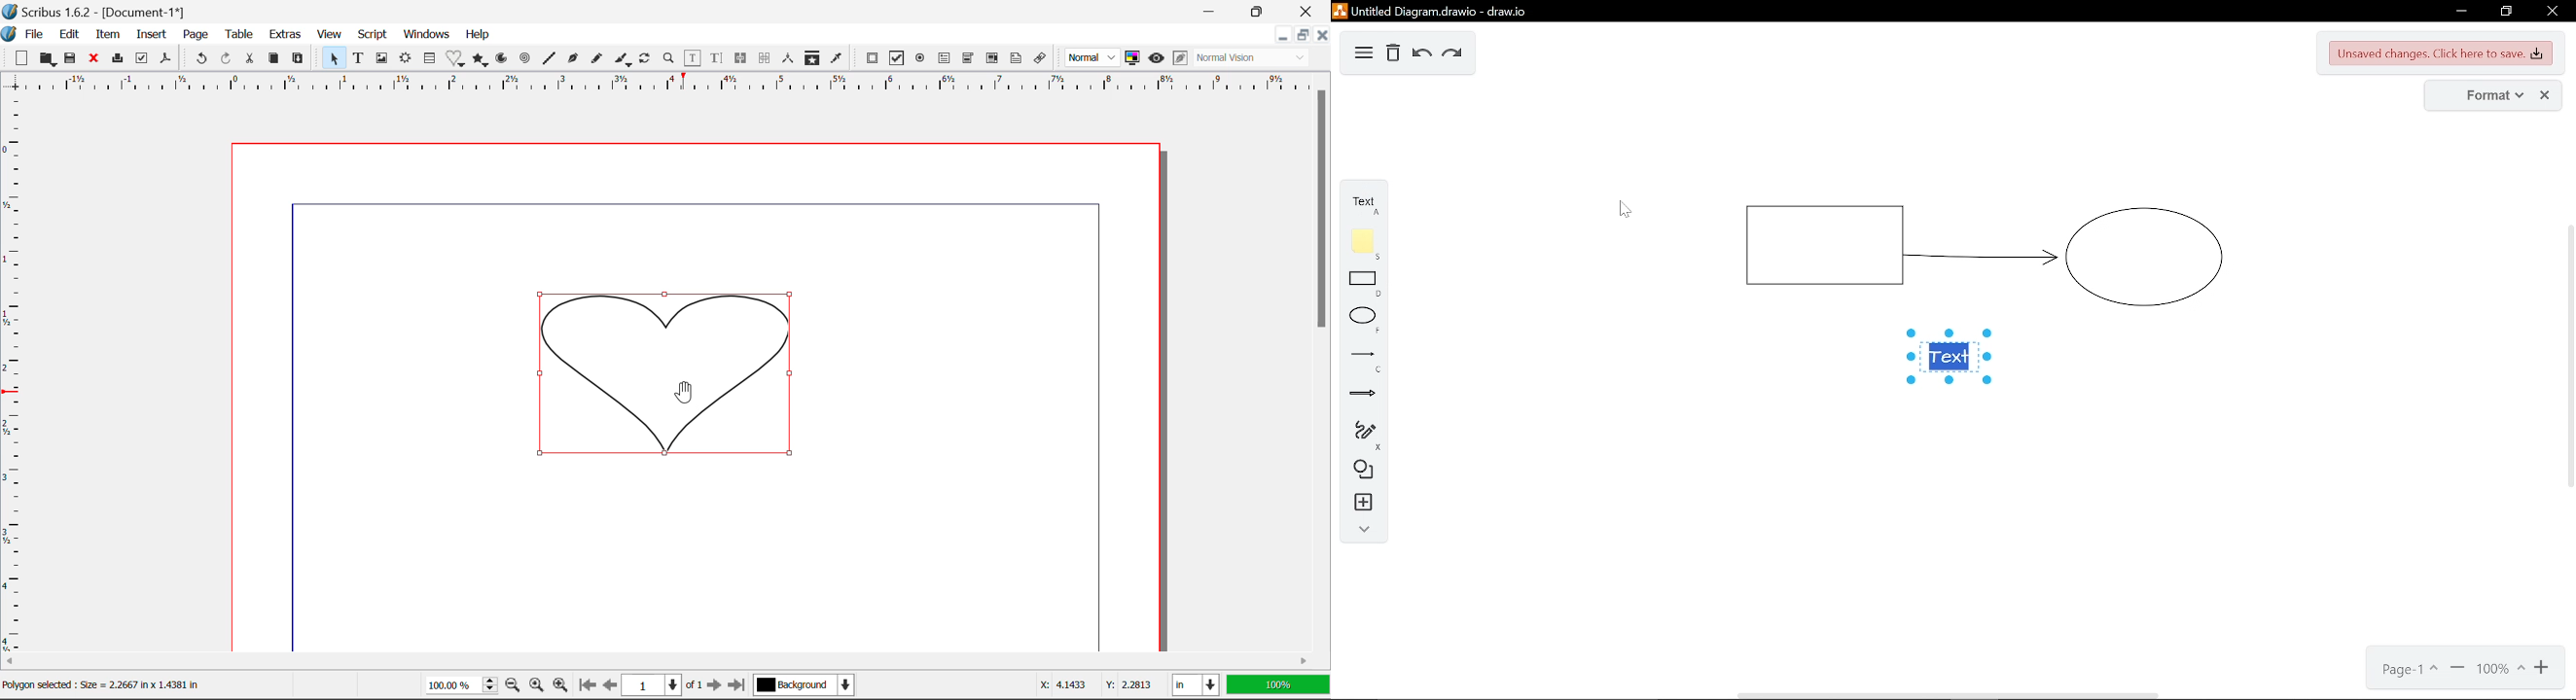  I want to click on Paste, so click(301, 58).